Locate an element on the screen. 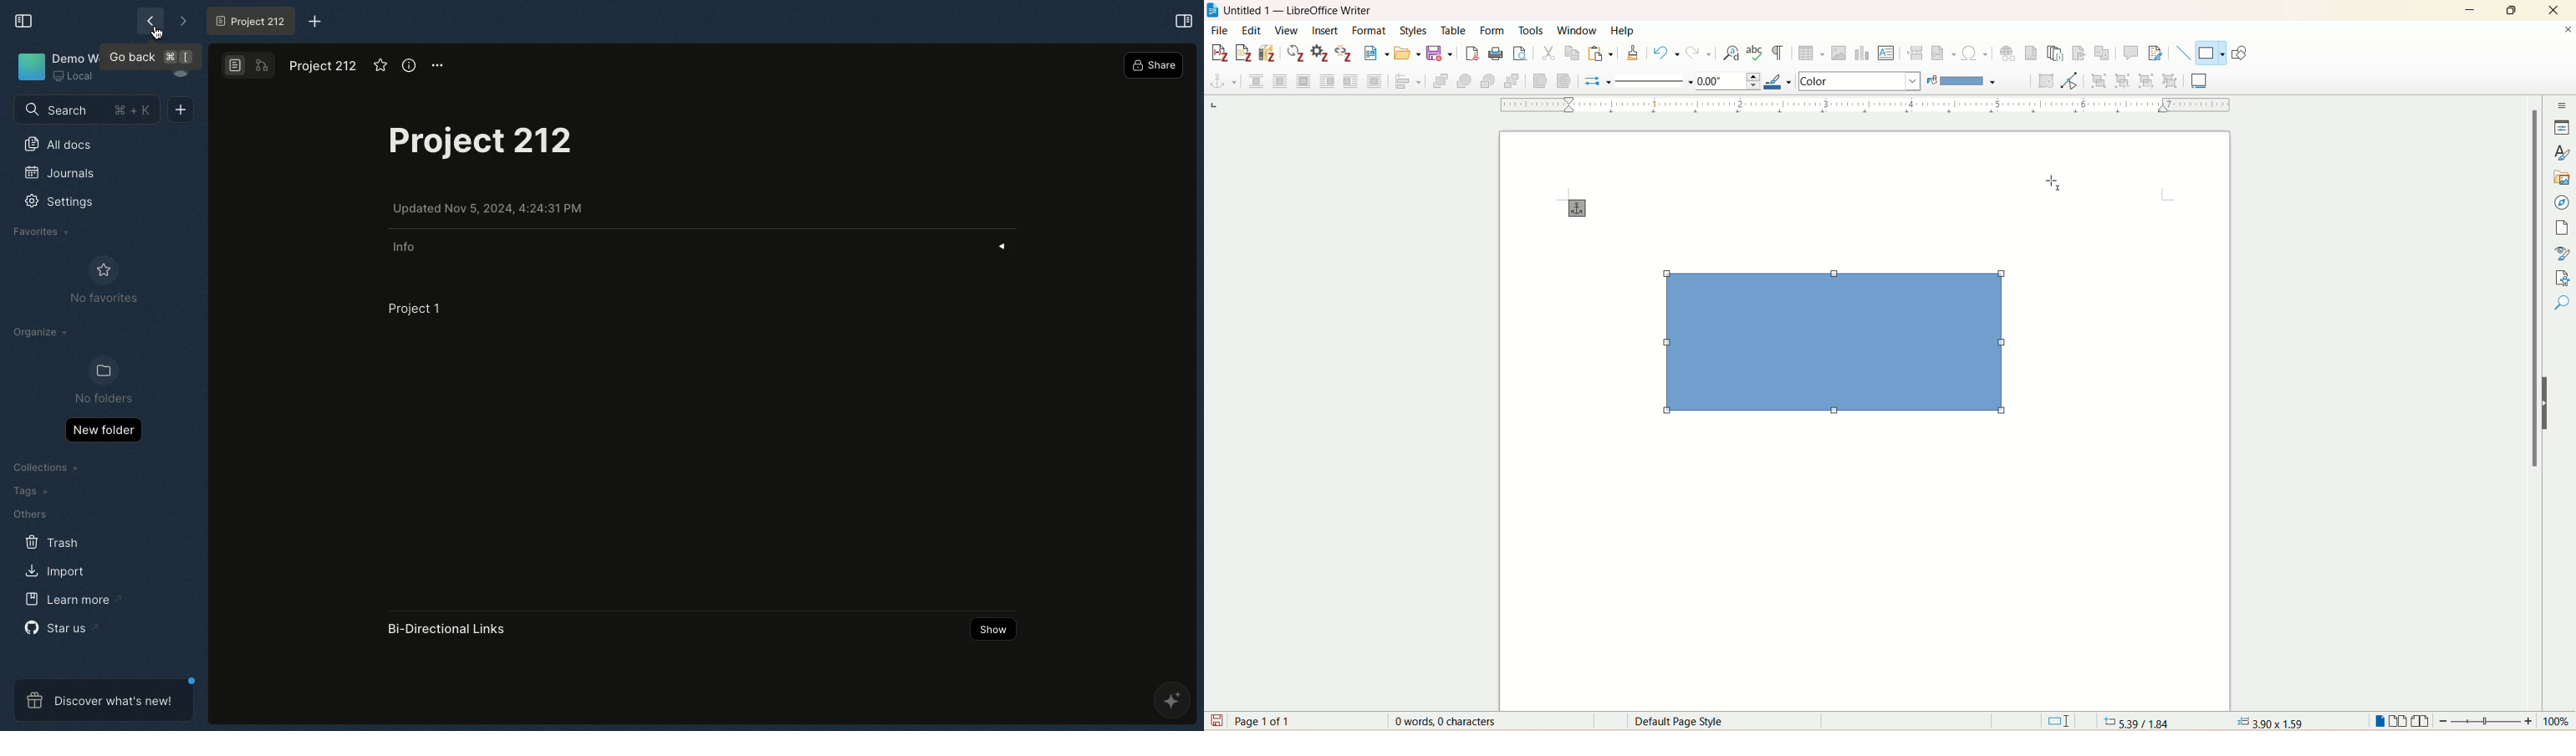 Image resolution: width=2576 pixels, height=756 pixels. standard selection is located at coordinates (2060, 720).